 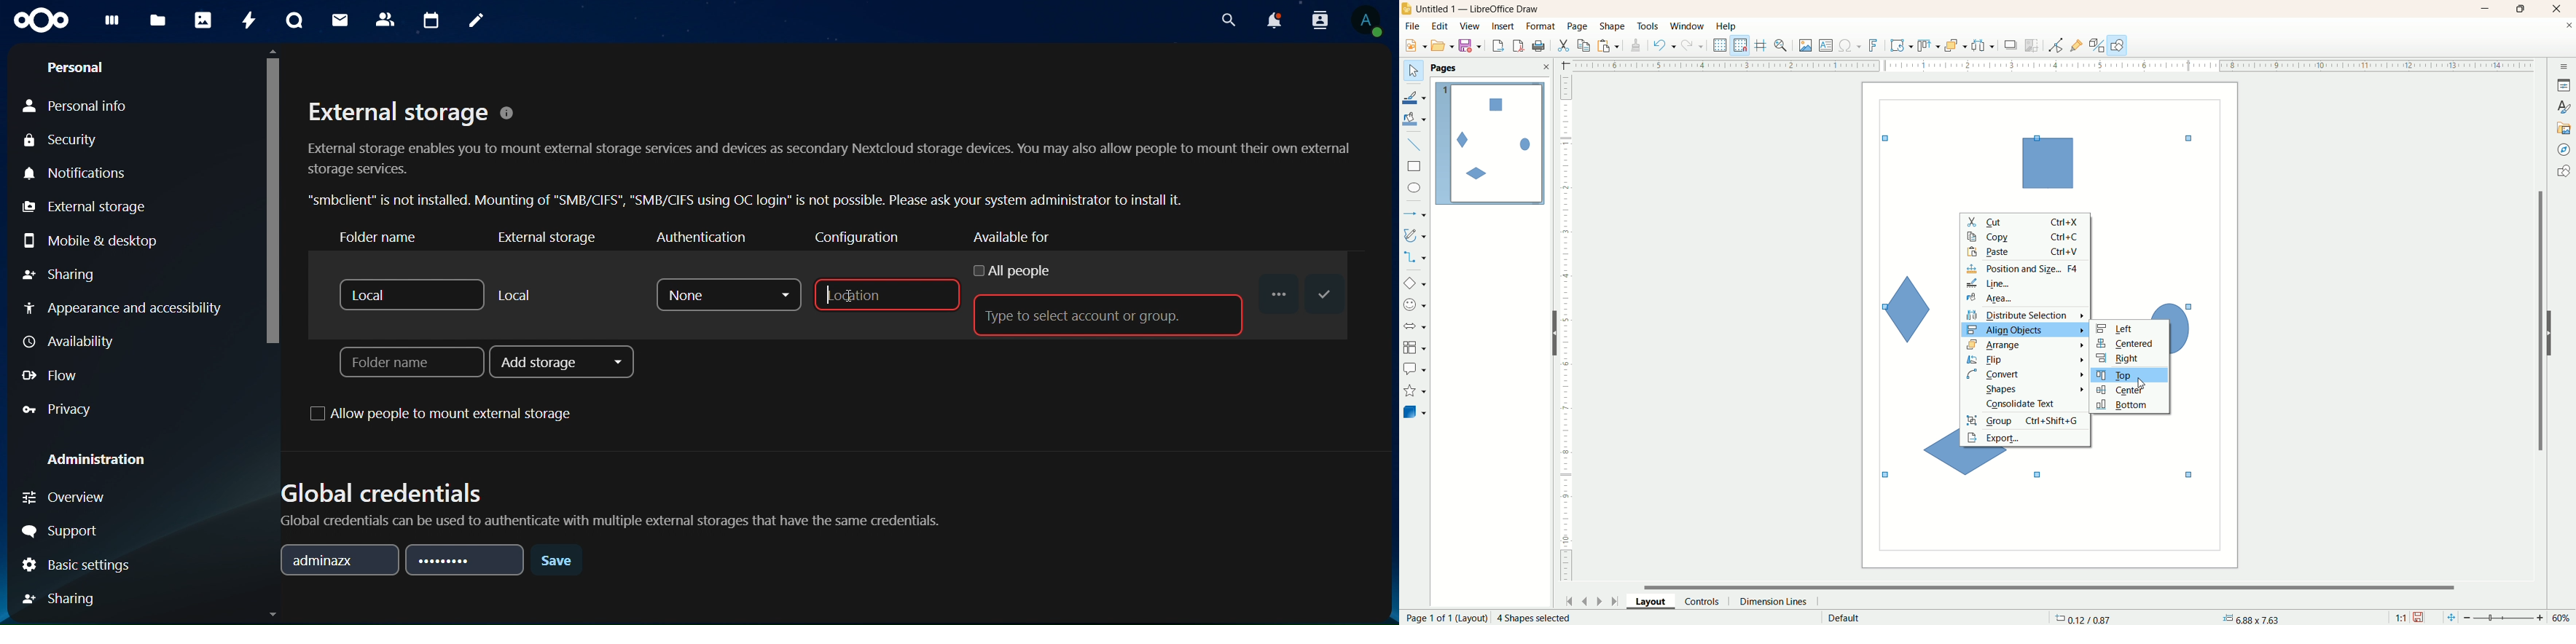 What do you see at coordinates (1275, 20) in the screenshot?
I see `notifications` at bounding box center [1275, 20].